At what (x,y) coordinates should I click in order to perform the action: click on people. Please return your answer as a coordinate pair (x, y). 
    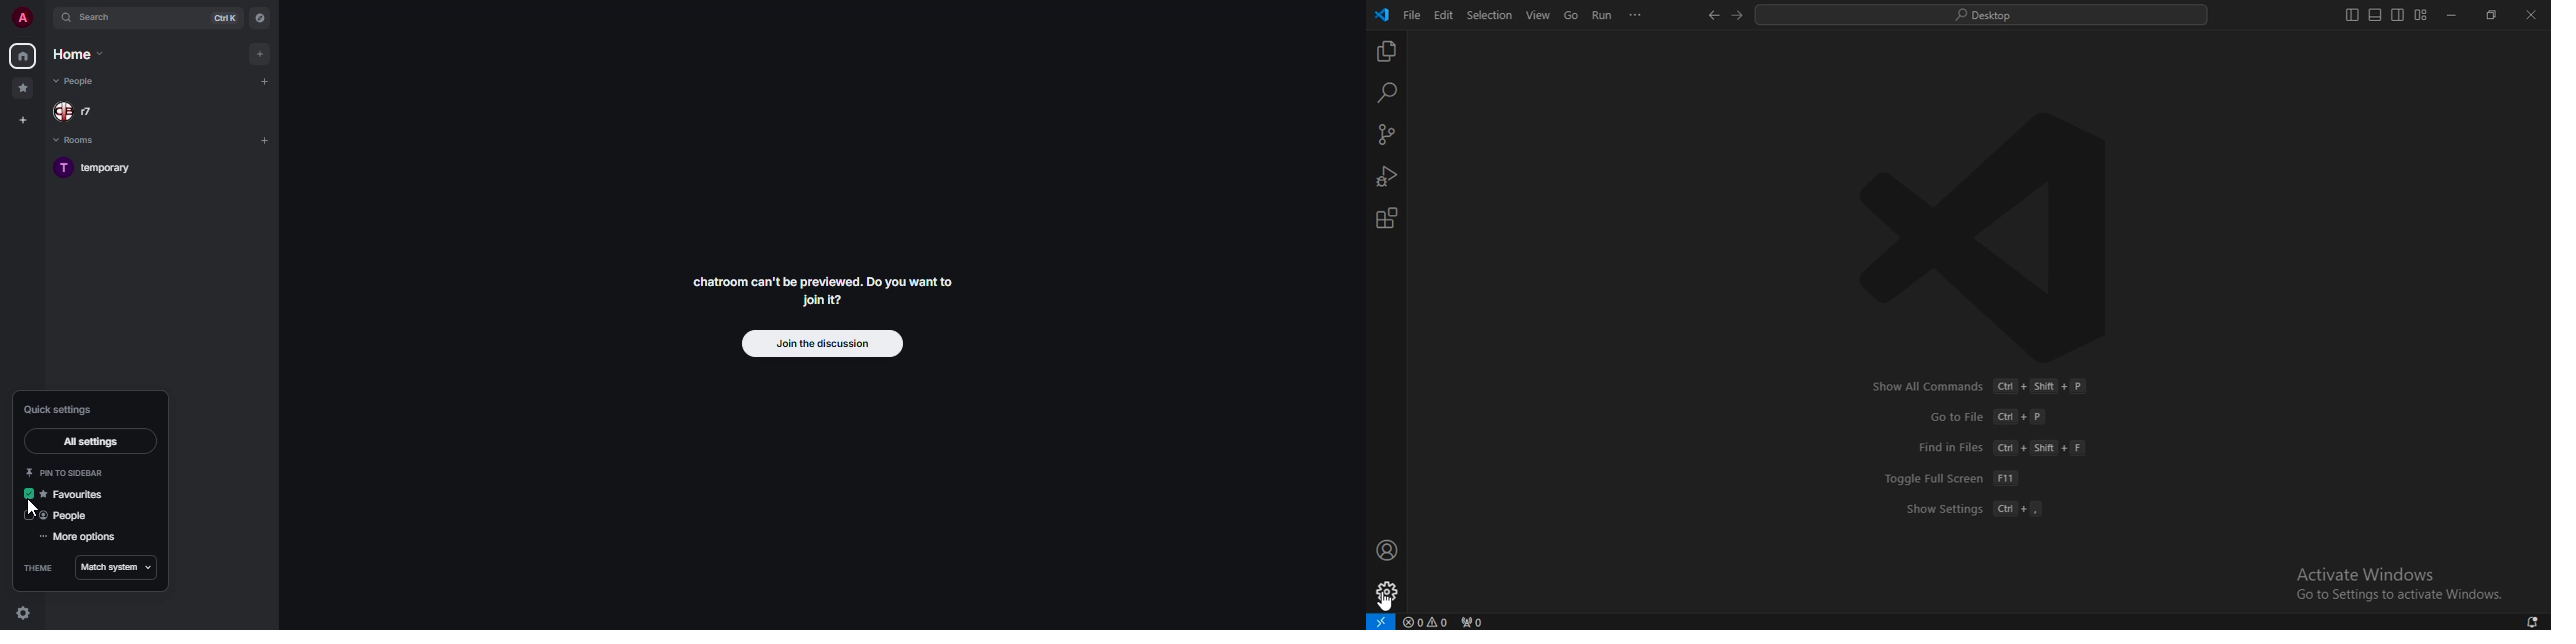
    Looking at the image, I should click on (70, 517).